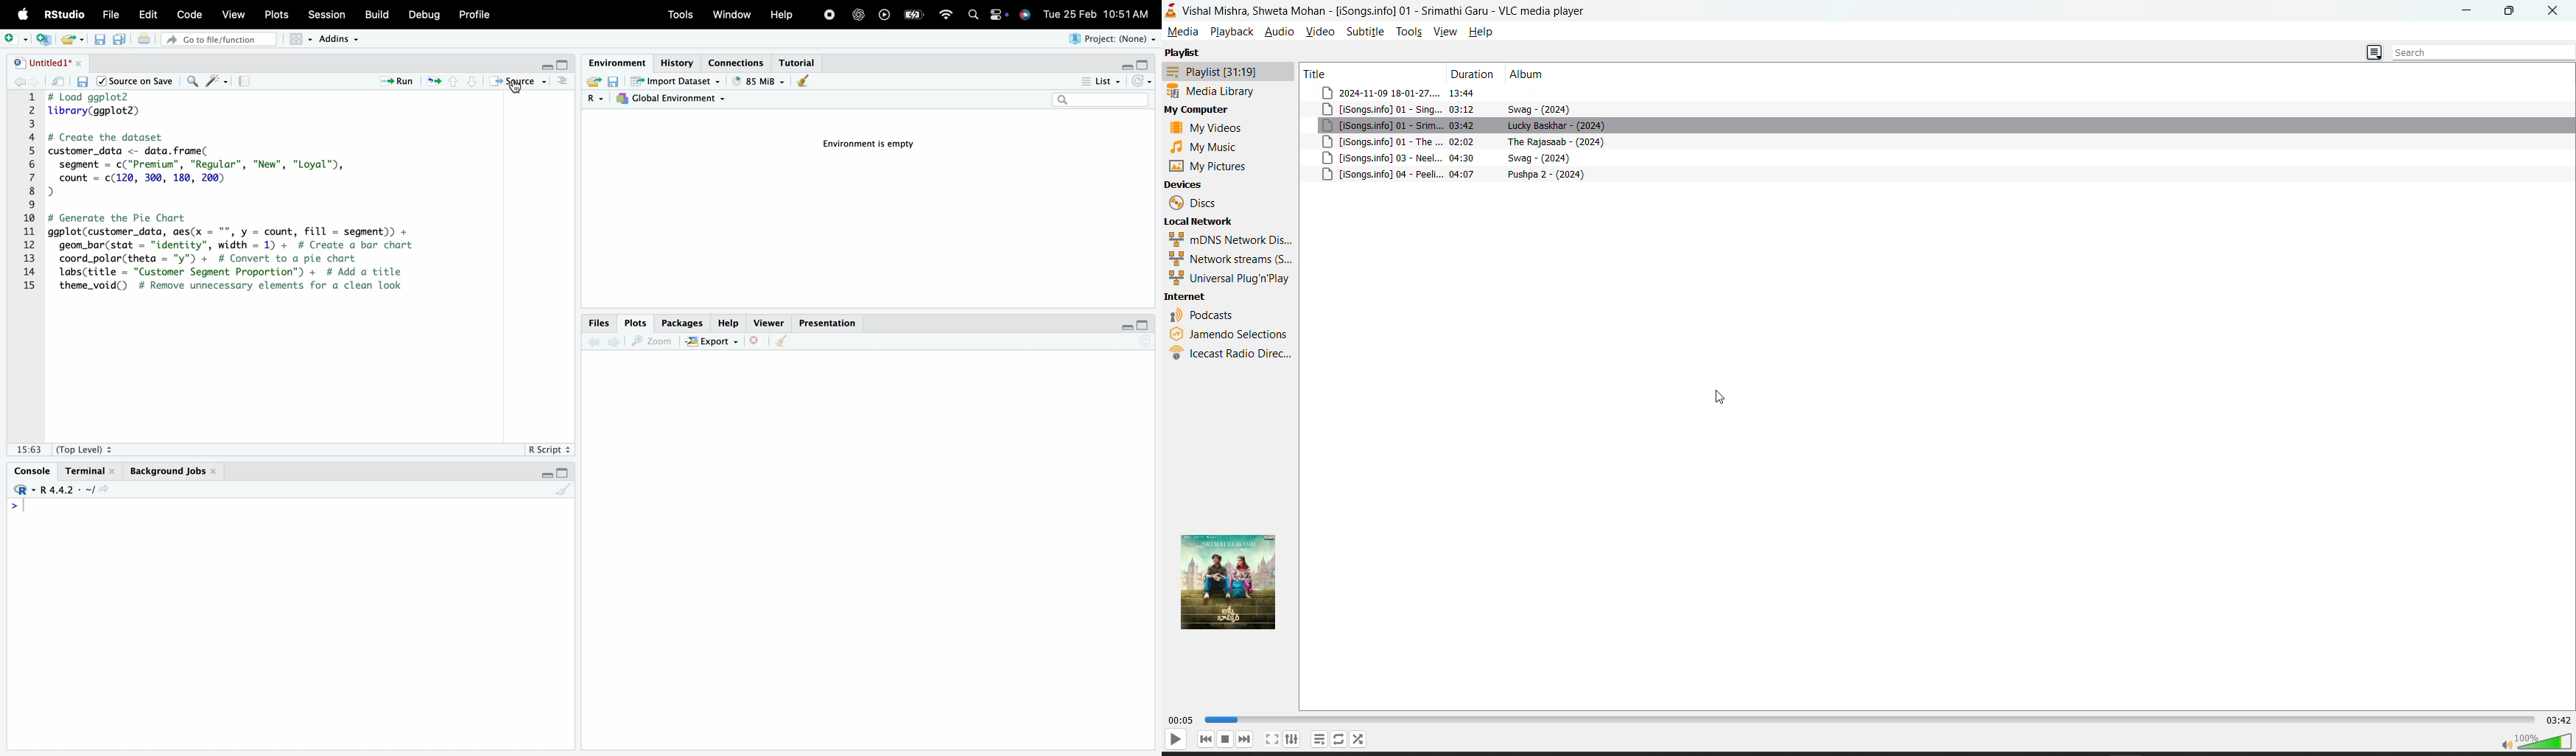 This screenshot has width=2576, height=756. Describe the element at coordinates (122, 44) in the screenshot. I see `save multiple scripts` at that location.